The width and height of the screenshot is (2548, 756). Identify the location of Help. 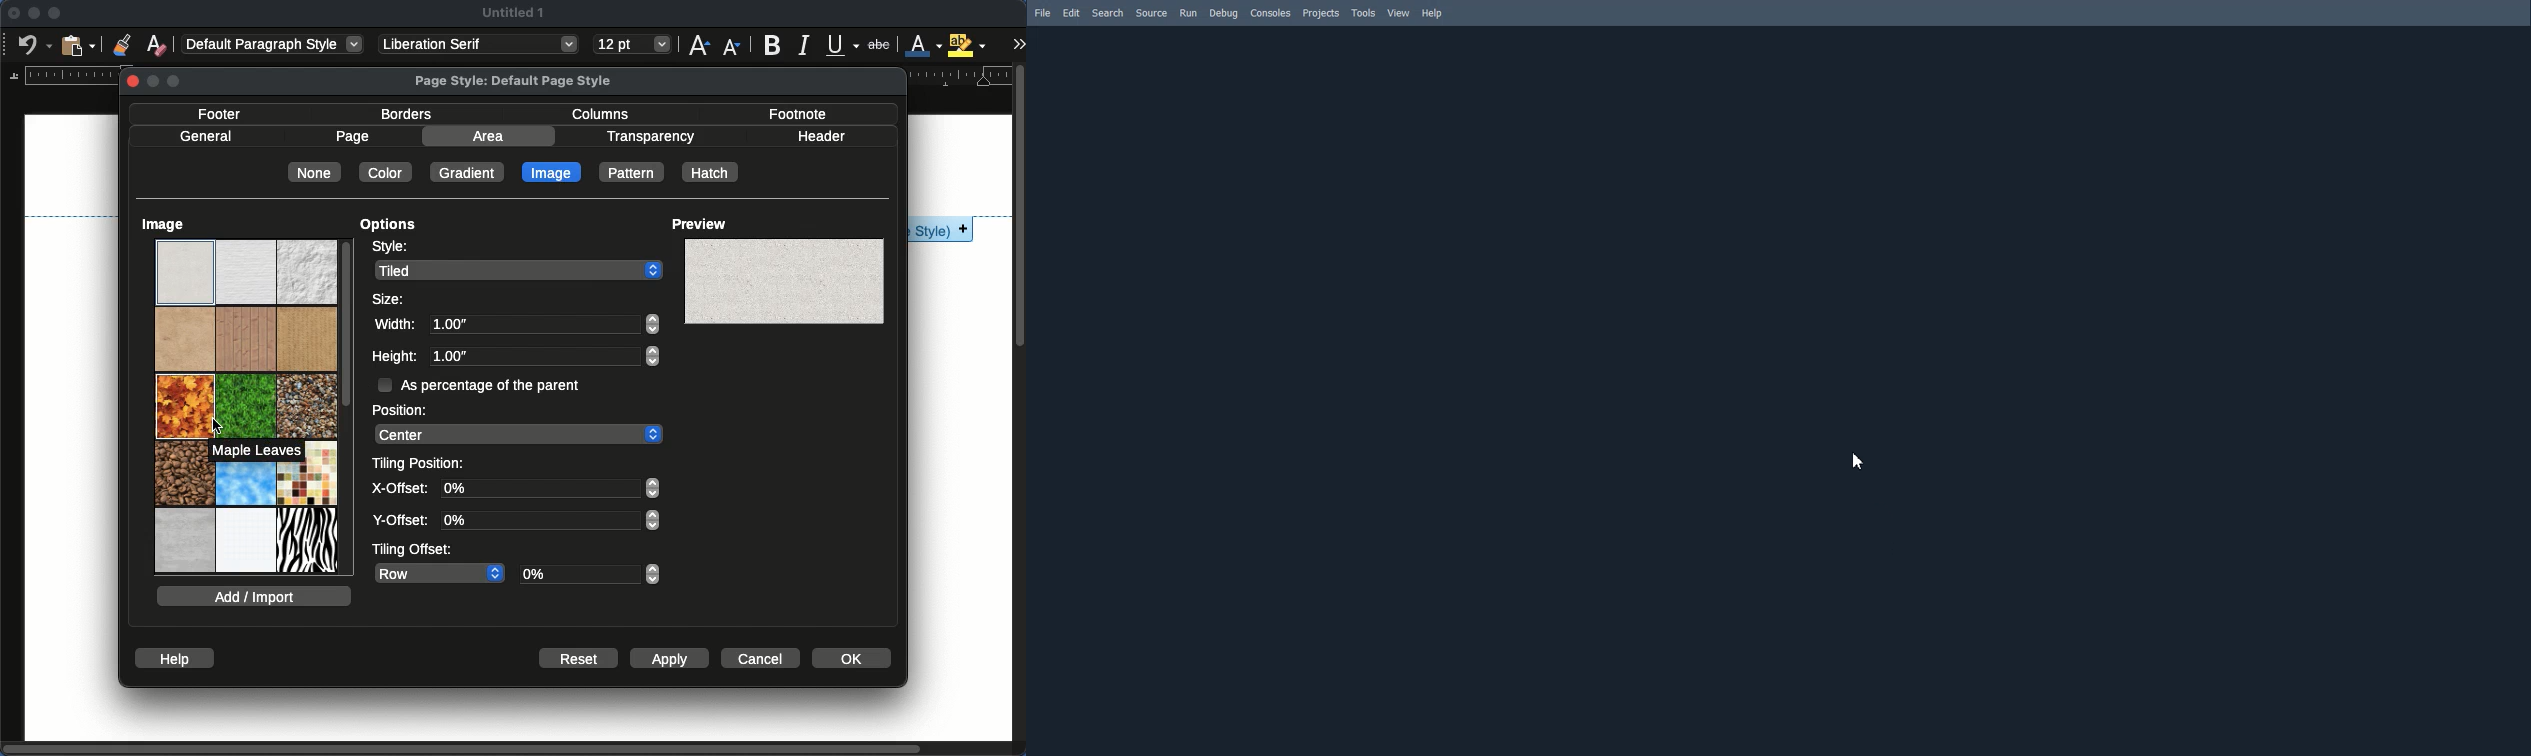
(1433, 13).